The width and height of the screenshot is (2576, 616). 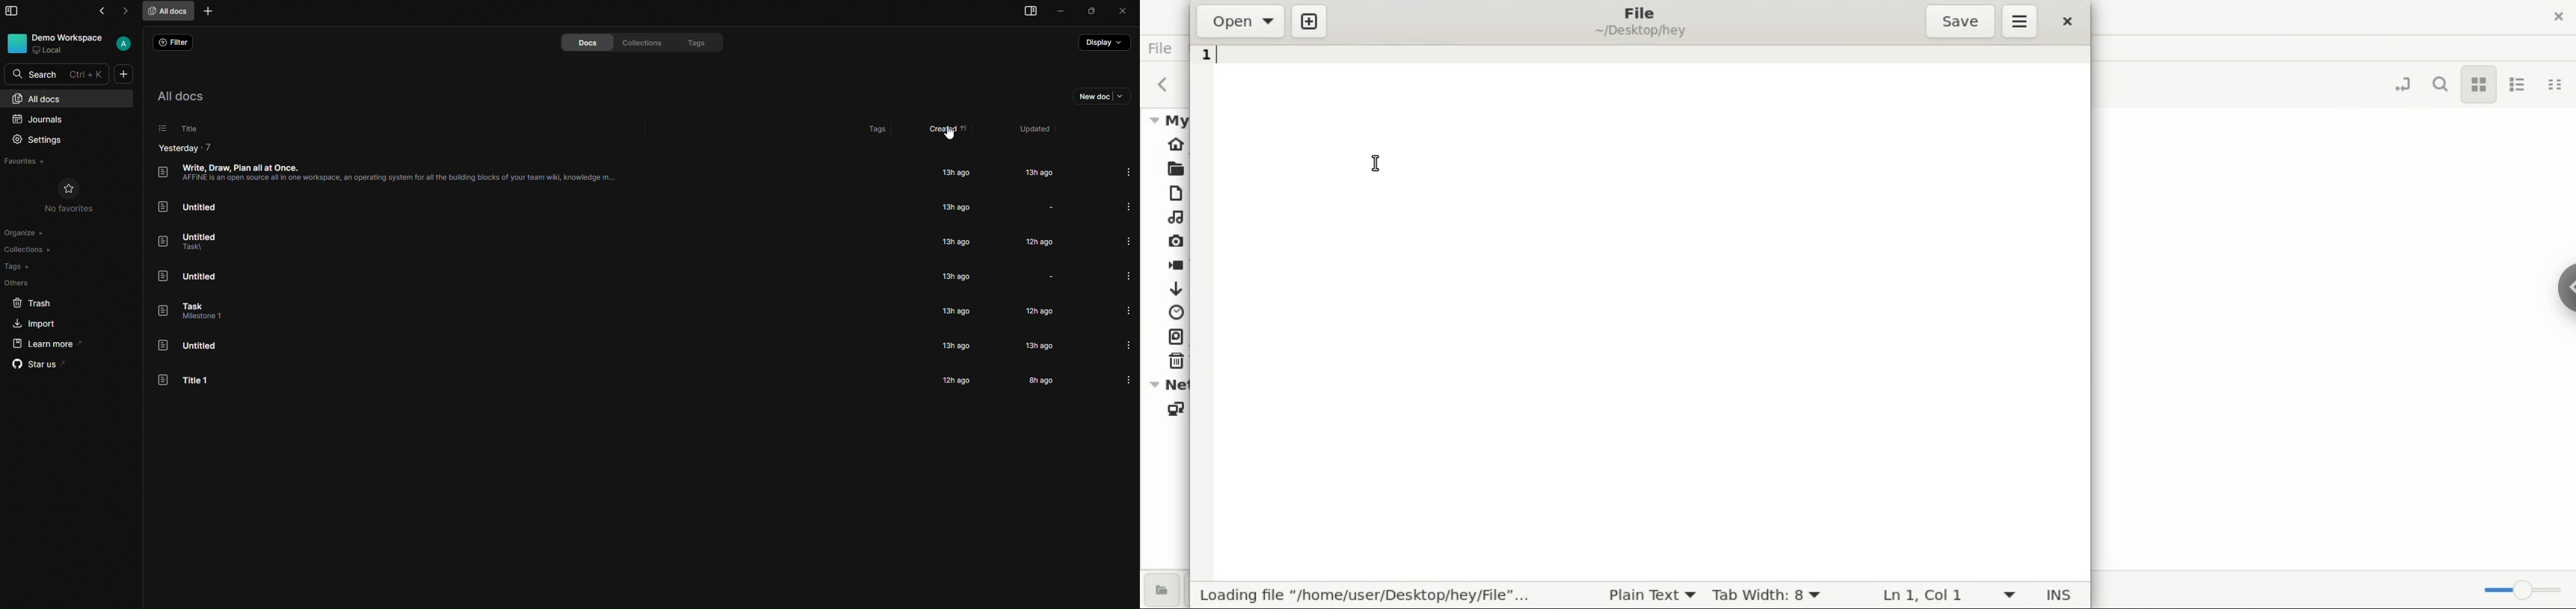 What do you see at coordinates (877, 124) in the screenshot?
I see `tags` at bounding box center [877, 124].